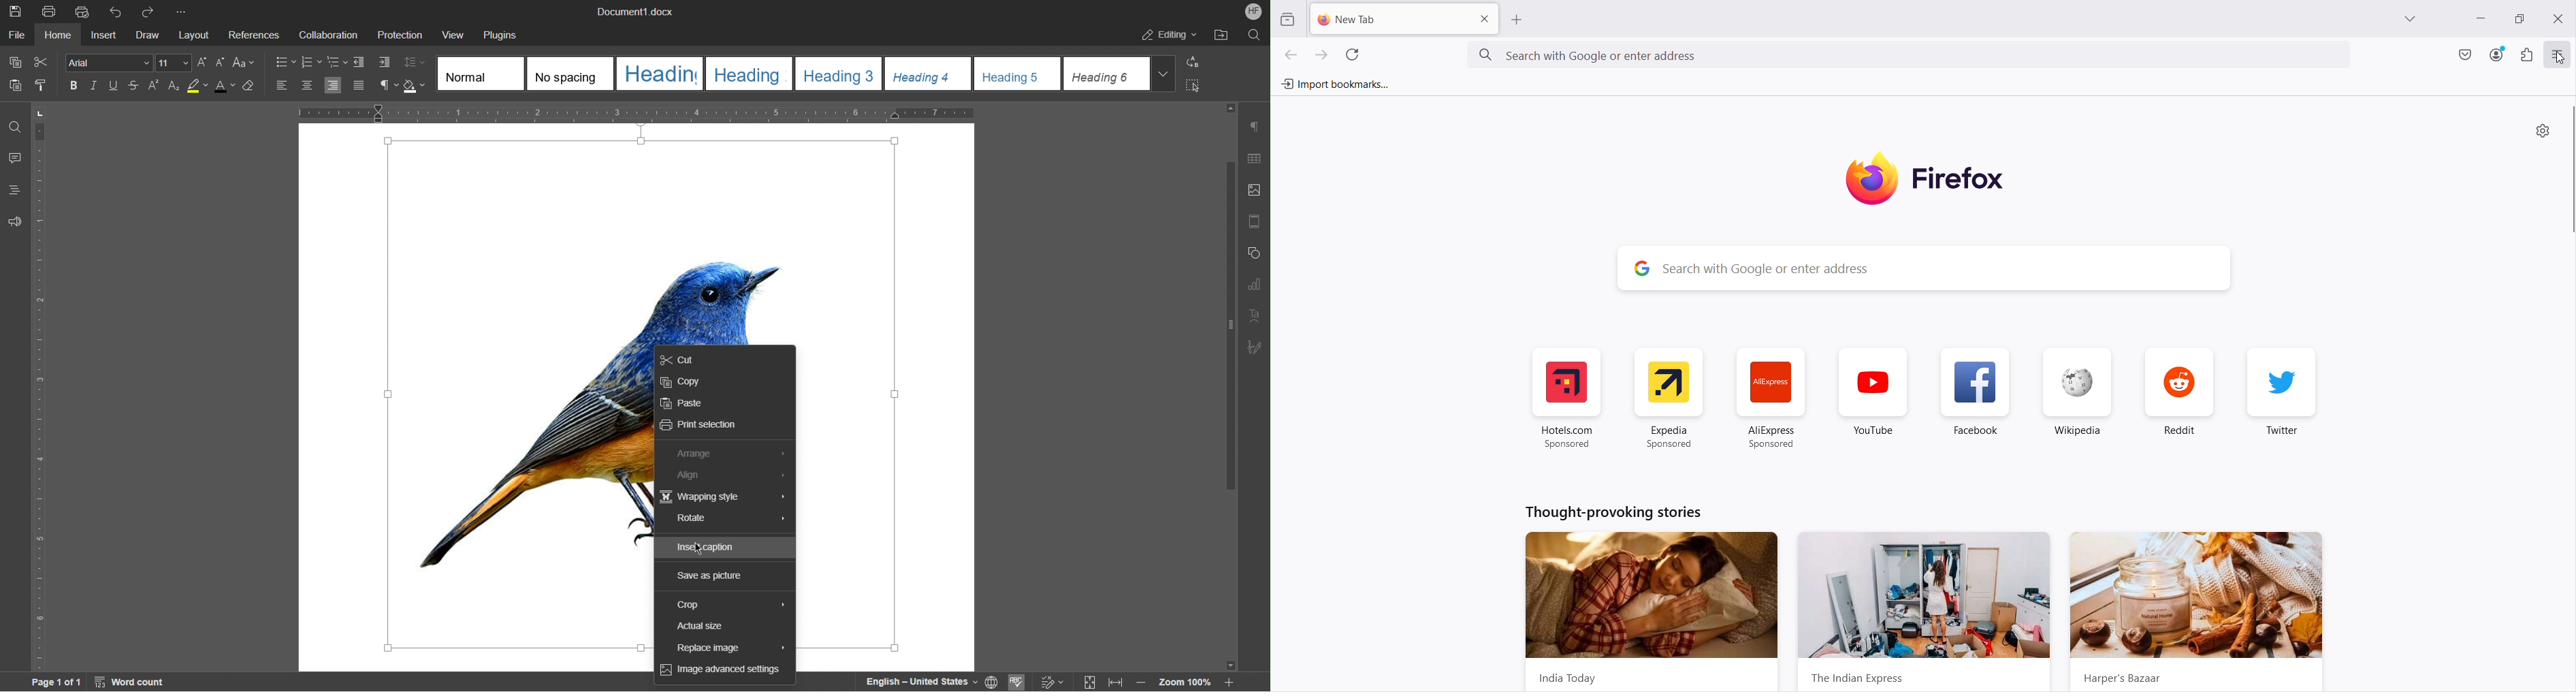 The height and width of the screenshot is (700, 2576). What do you see at coordinates (1251, 11) in the screenshot?
I see `Account` at bounding box center [1251, 11].